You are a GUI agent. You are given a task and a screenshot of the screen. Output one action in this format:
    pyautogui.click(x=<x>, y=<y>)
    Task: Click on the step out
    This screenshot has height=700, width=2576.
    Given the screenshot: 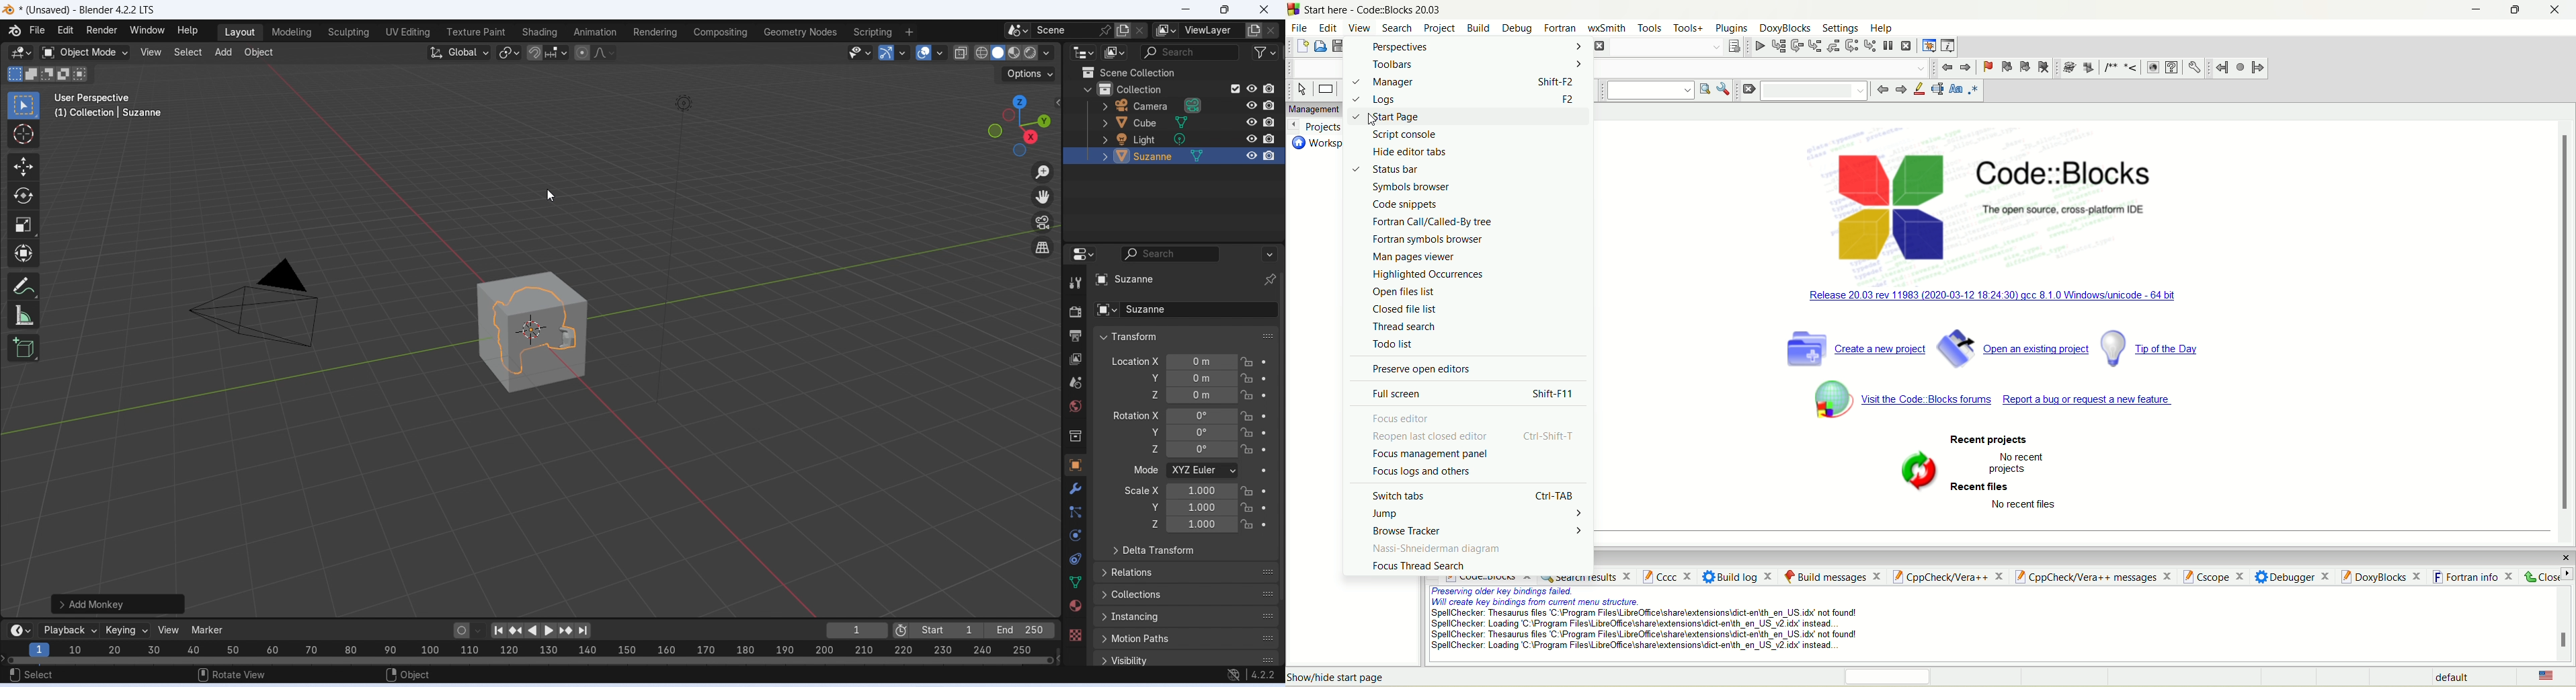 What is the action you would take?
    pyautogui.click(x=1833, y=45)
    